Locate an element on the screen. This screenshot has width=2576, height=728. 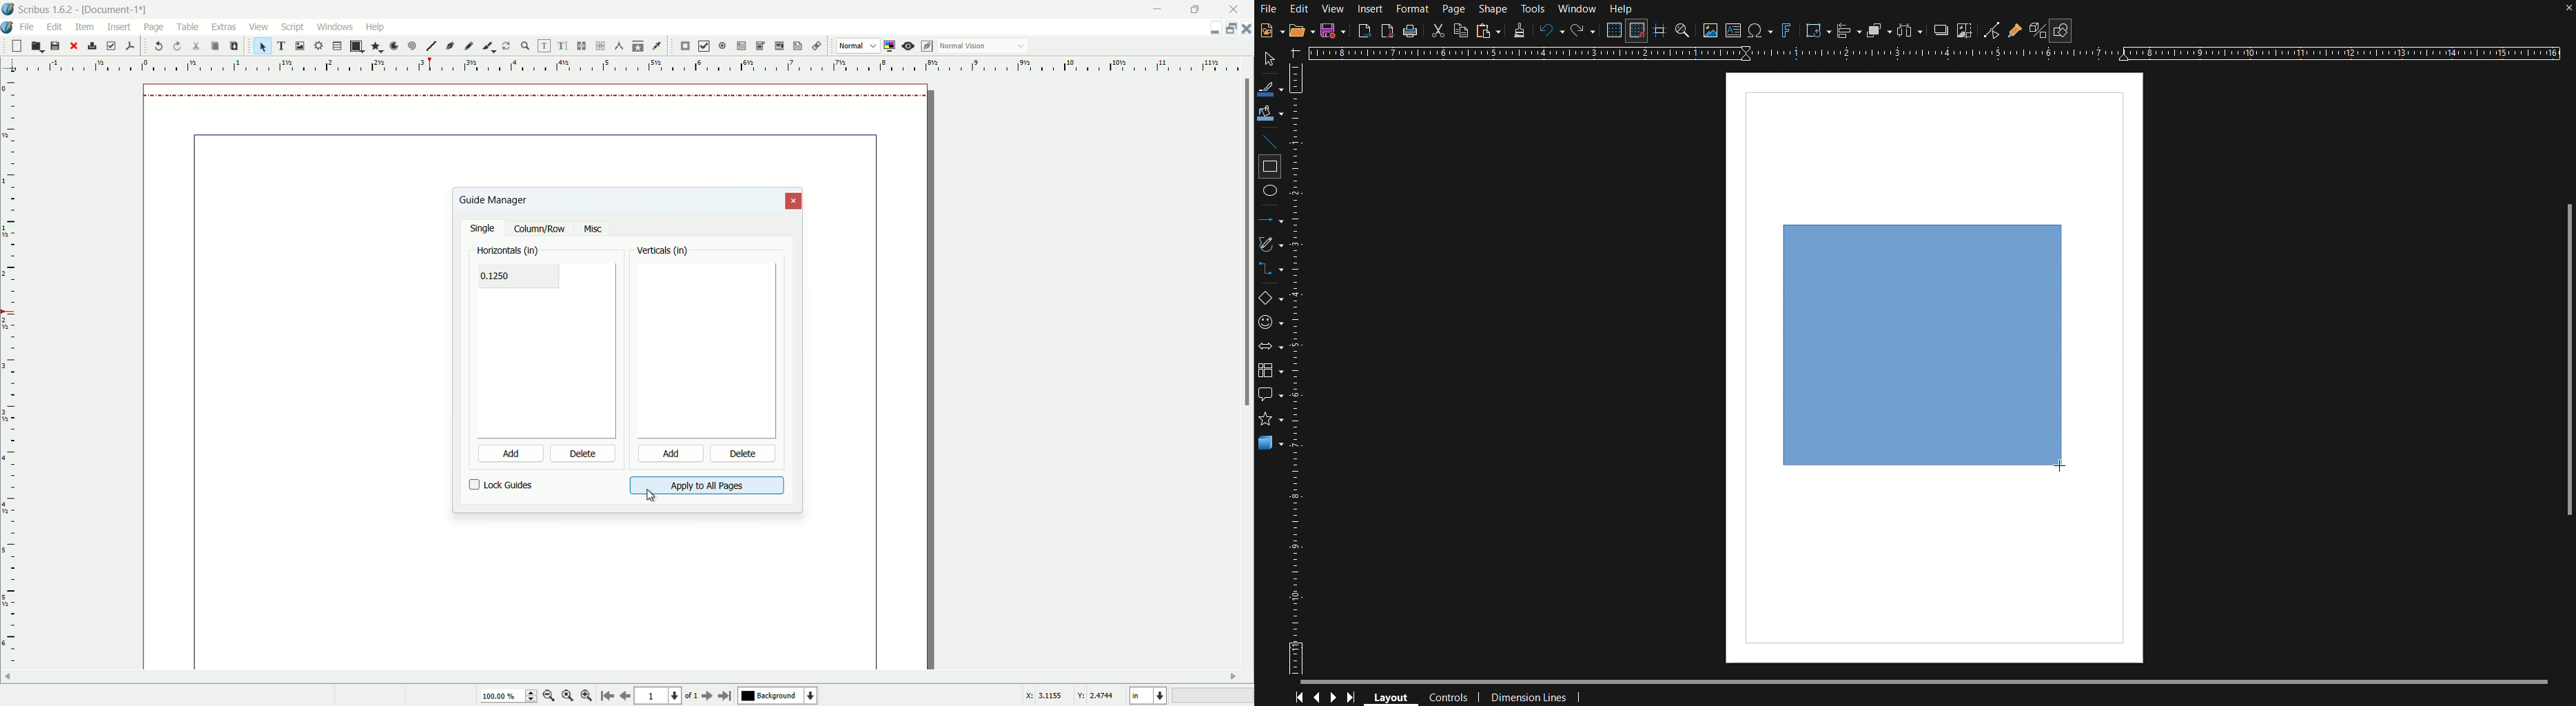
go to last page is located at coordinates (726, 696).